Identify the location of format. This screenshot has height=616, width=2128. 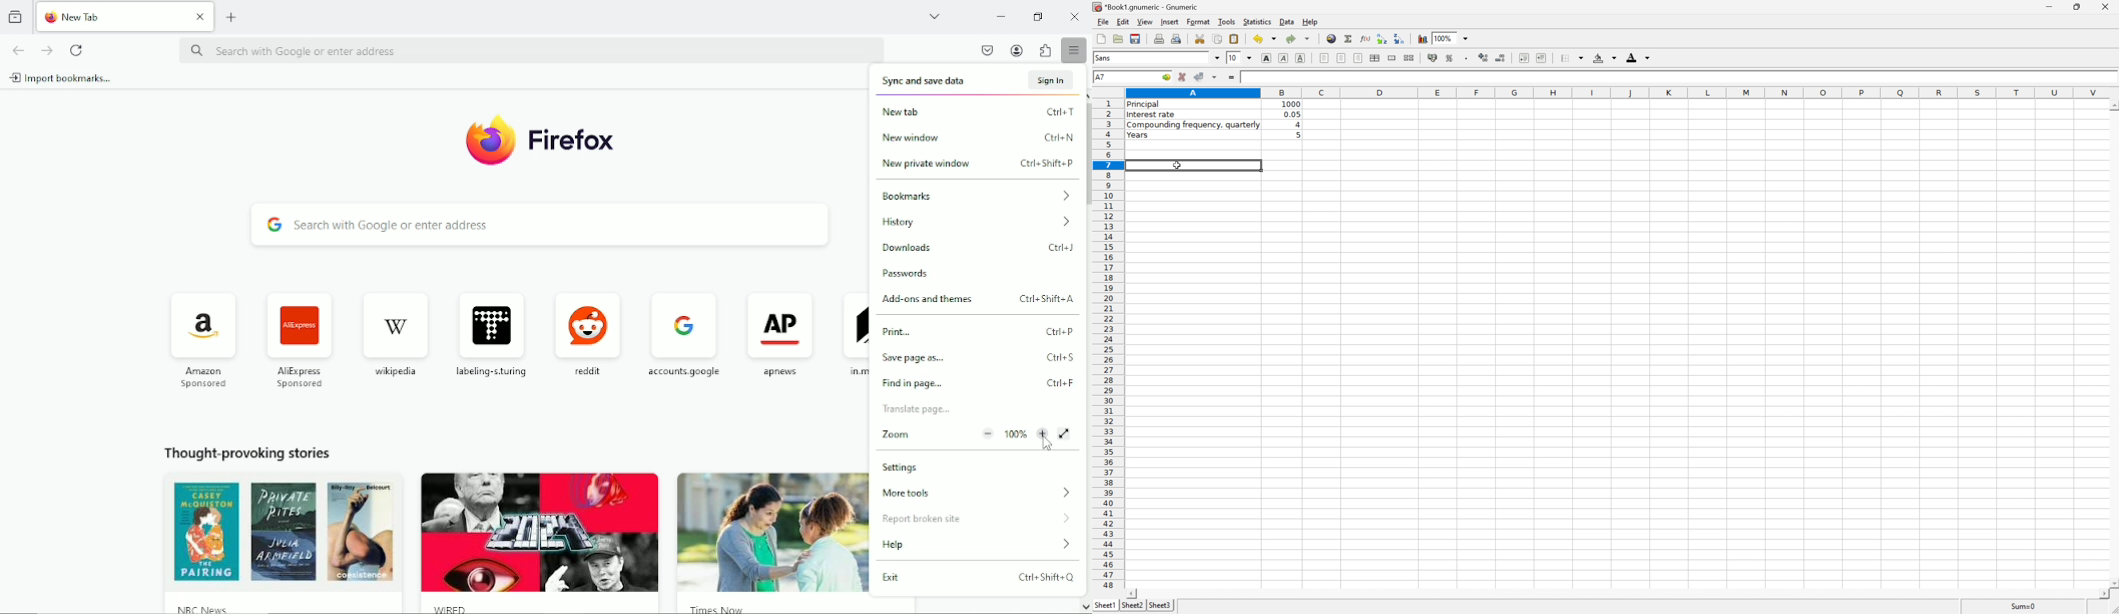
(1197, 21).